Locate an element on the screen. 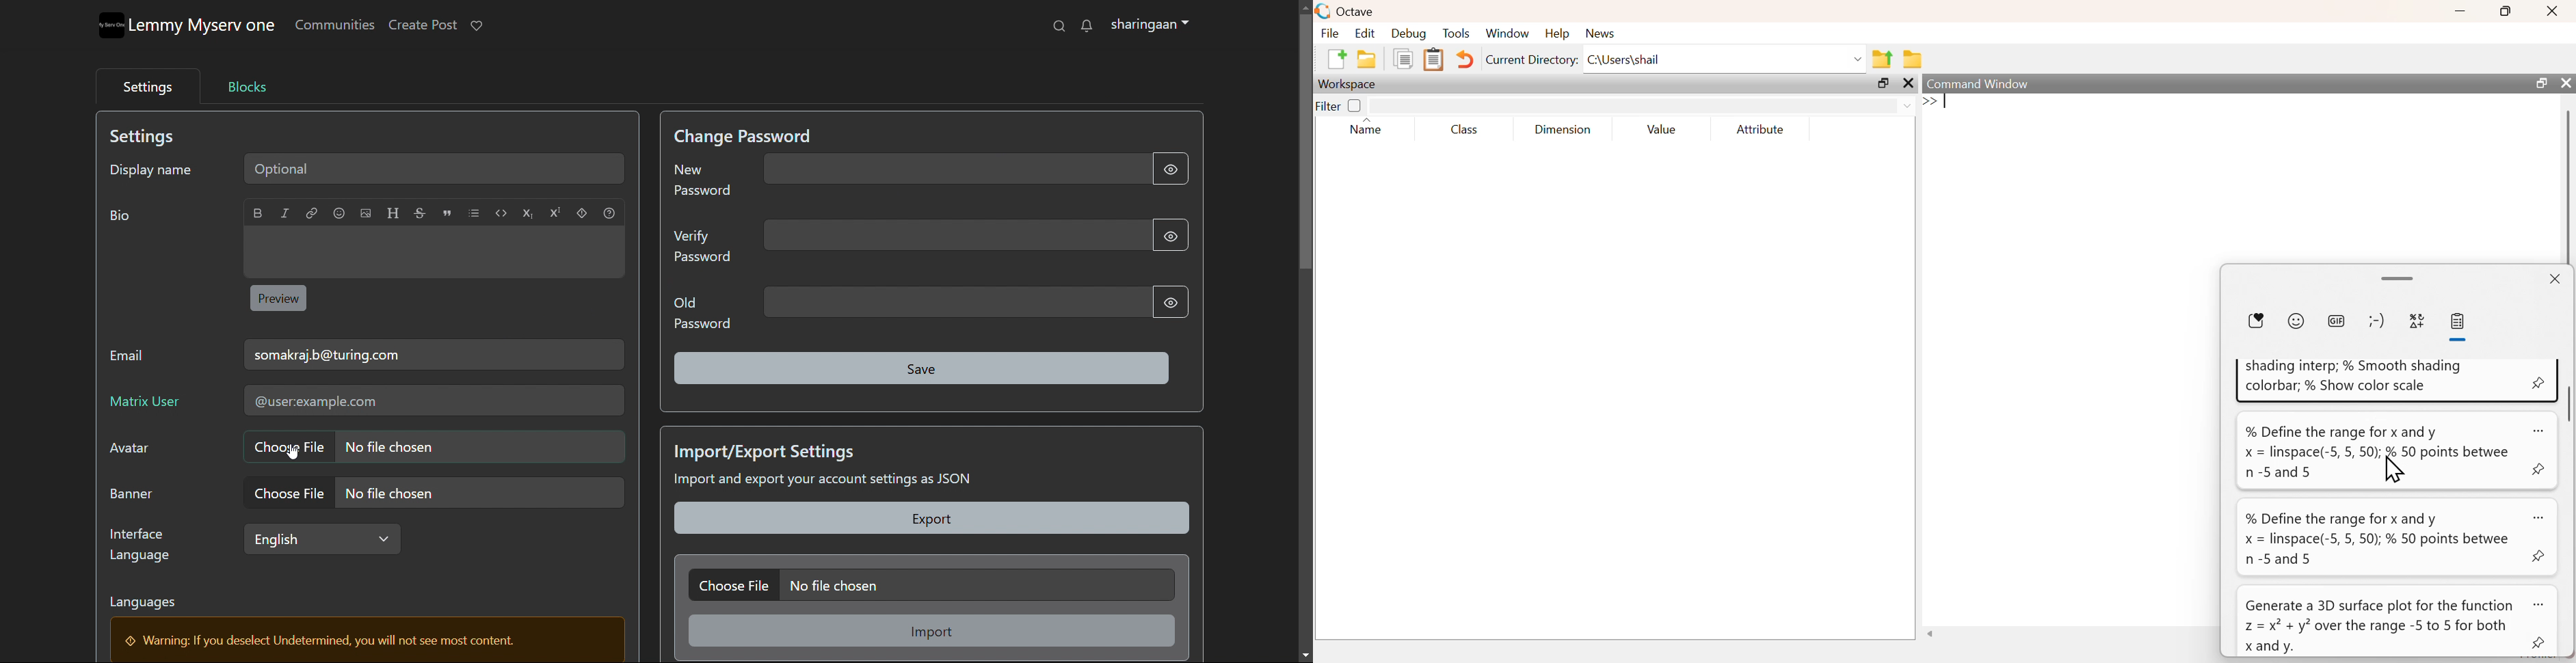 The image size is (2576, 672). Folder is located at coordinates (1913, 59).